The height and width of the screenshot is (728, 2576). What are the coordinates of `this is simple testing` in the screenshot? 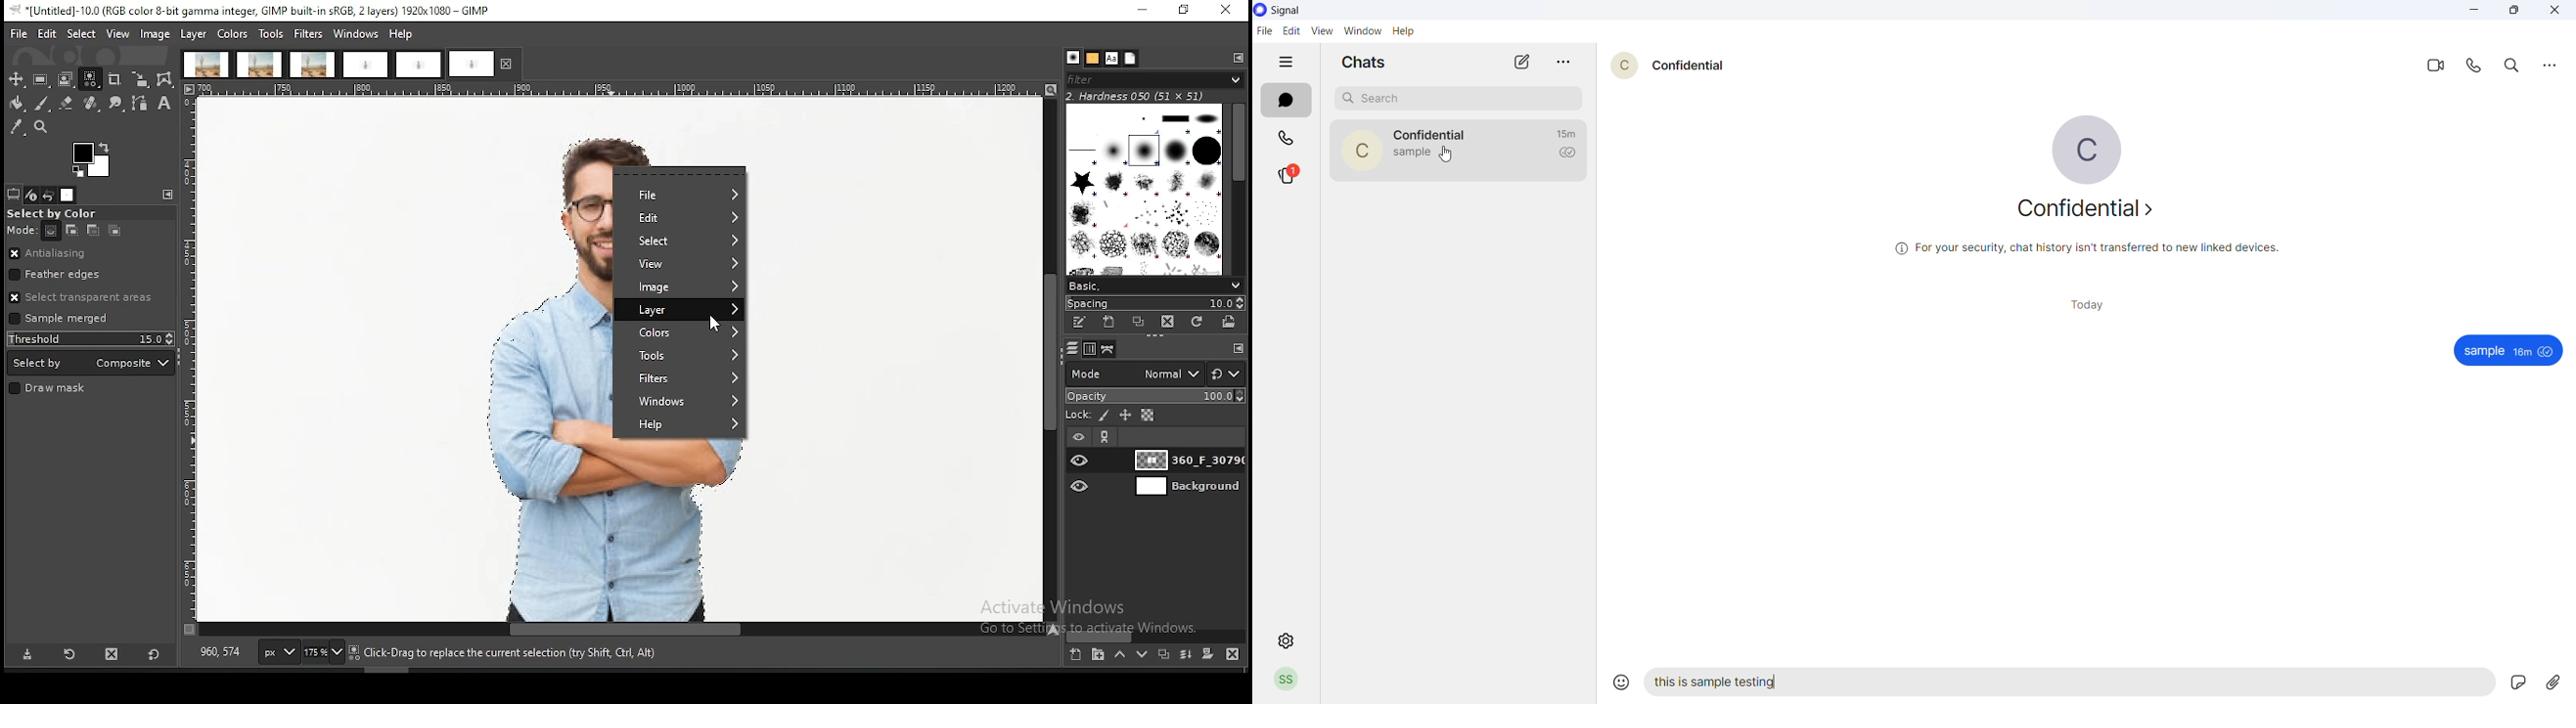 It's located at (1722, 682).